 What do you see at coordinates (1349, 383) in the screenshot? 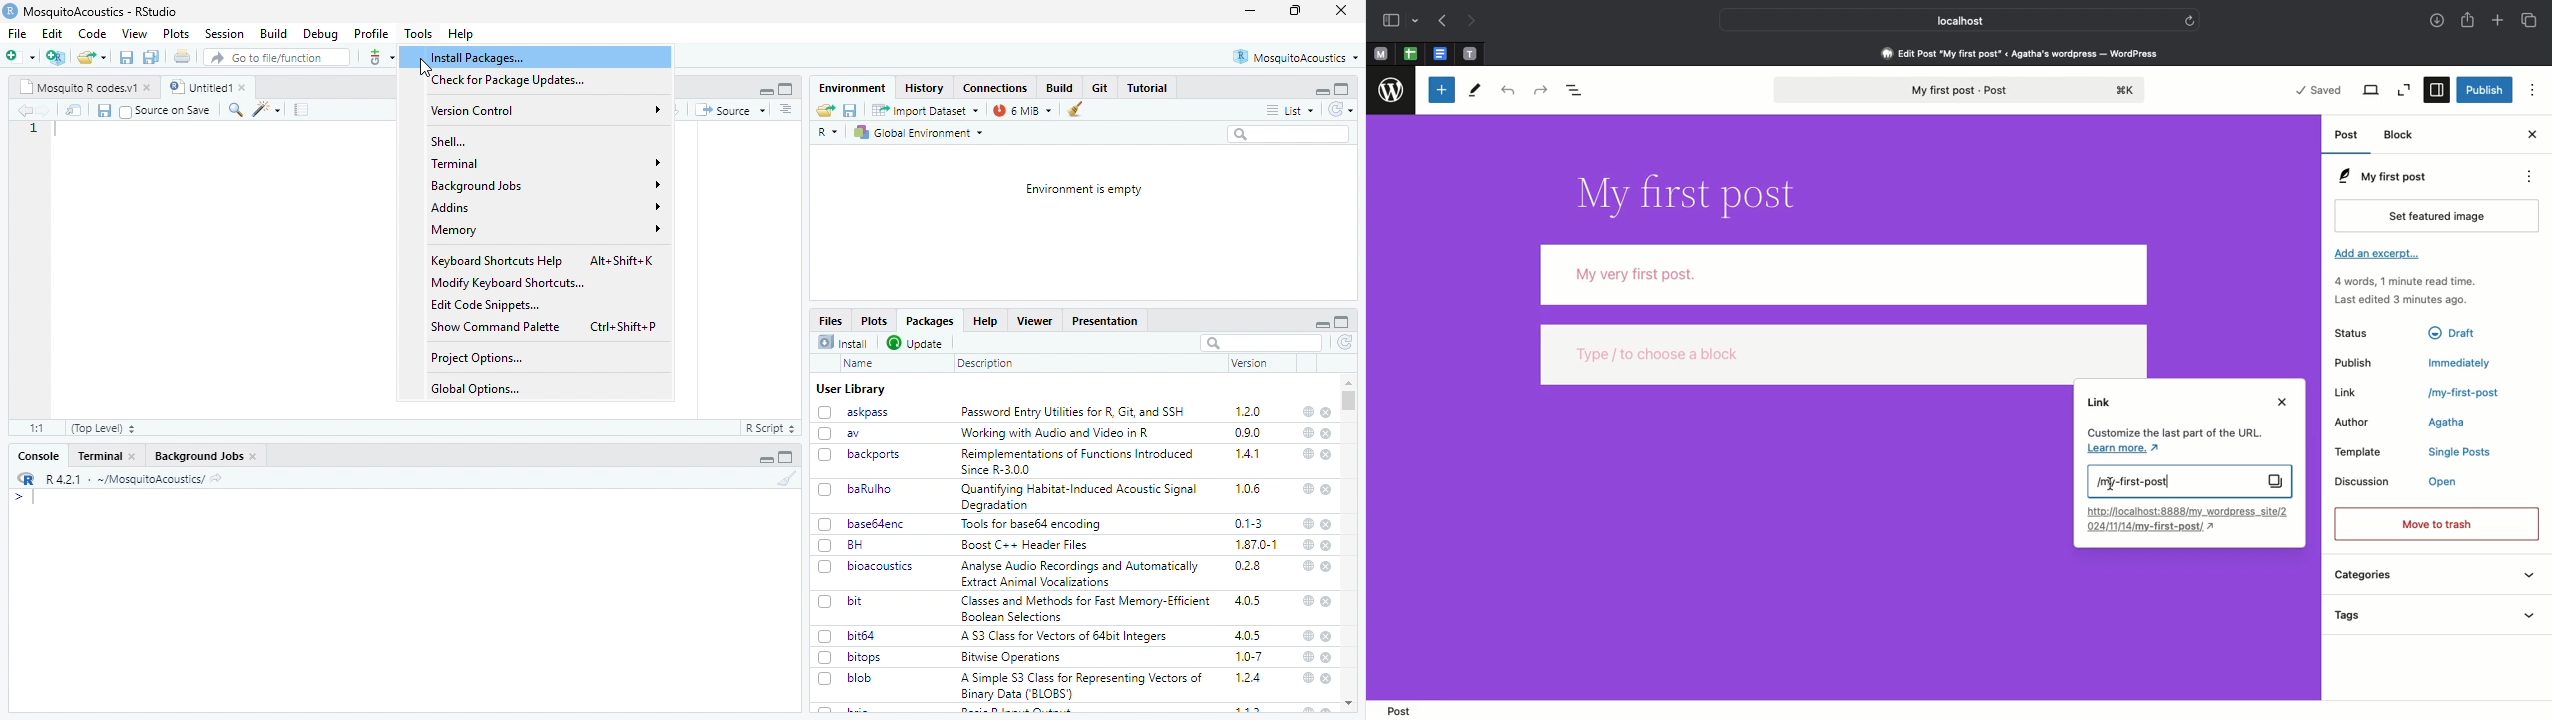
I see `scroll up` at bounding box center [1349, 383].